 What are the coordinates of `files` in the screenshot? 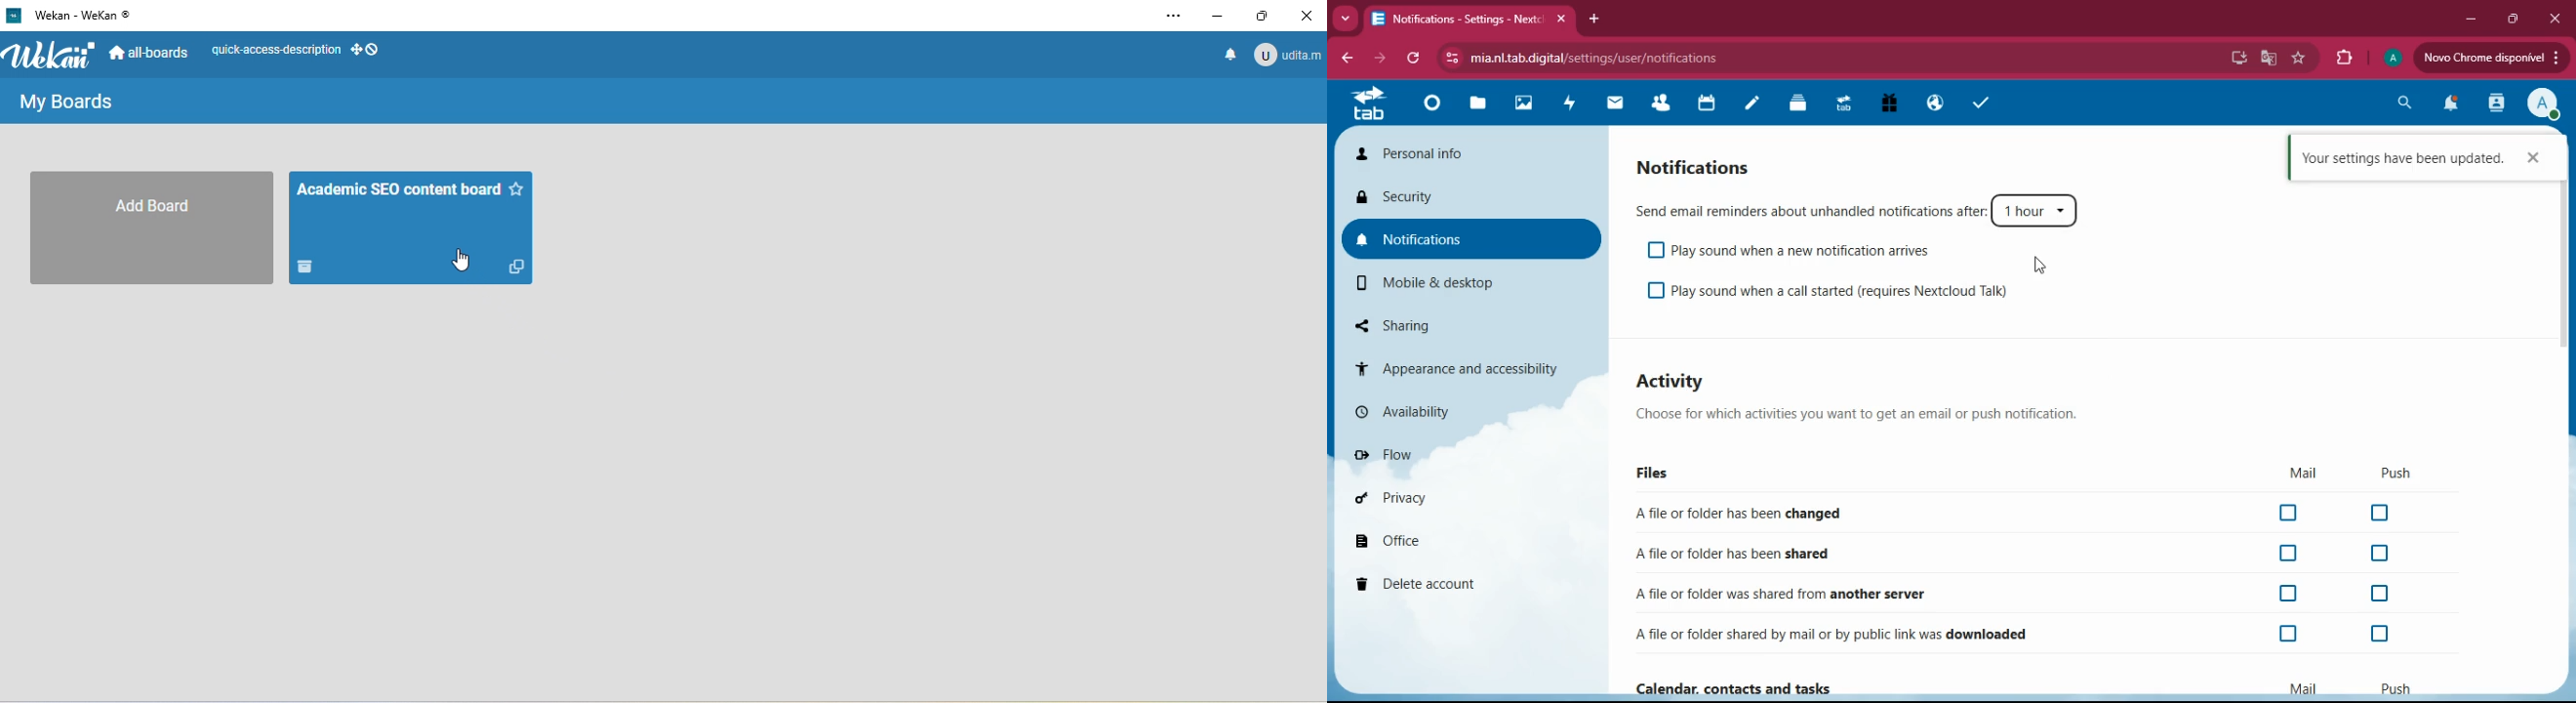 It's located at (1657, 473).